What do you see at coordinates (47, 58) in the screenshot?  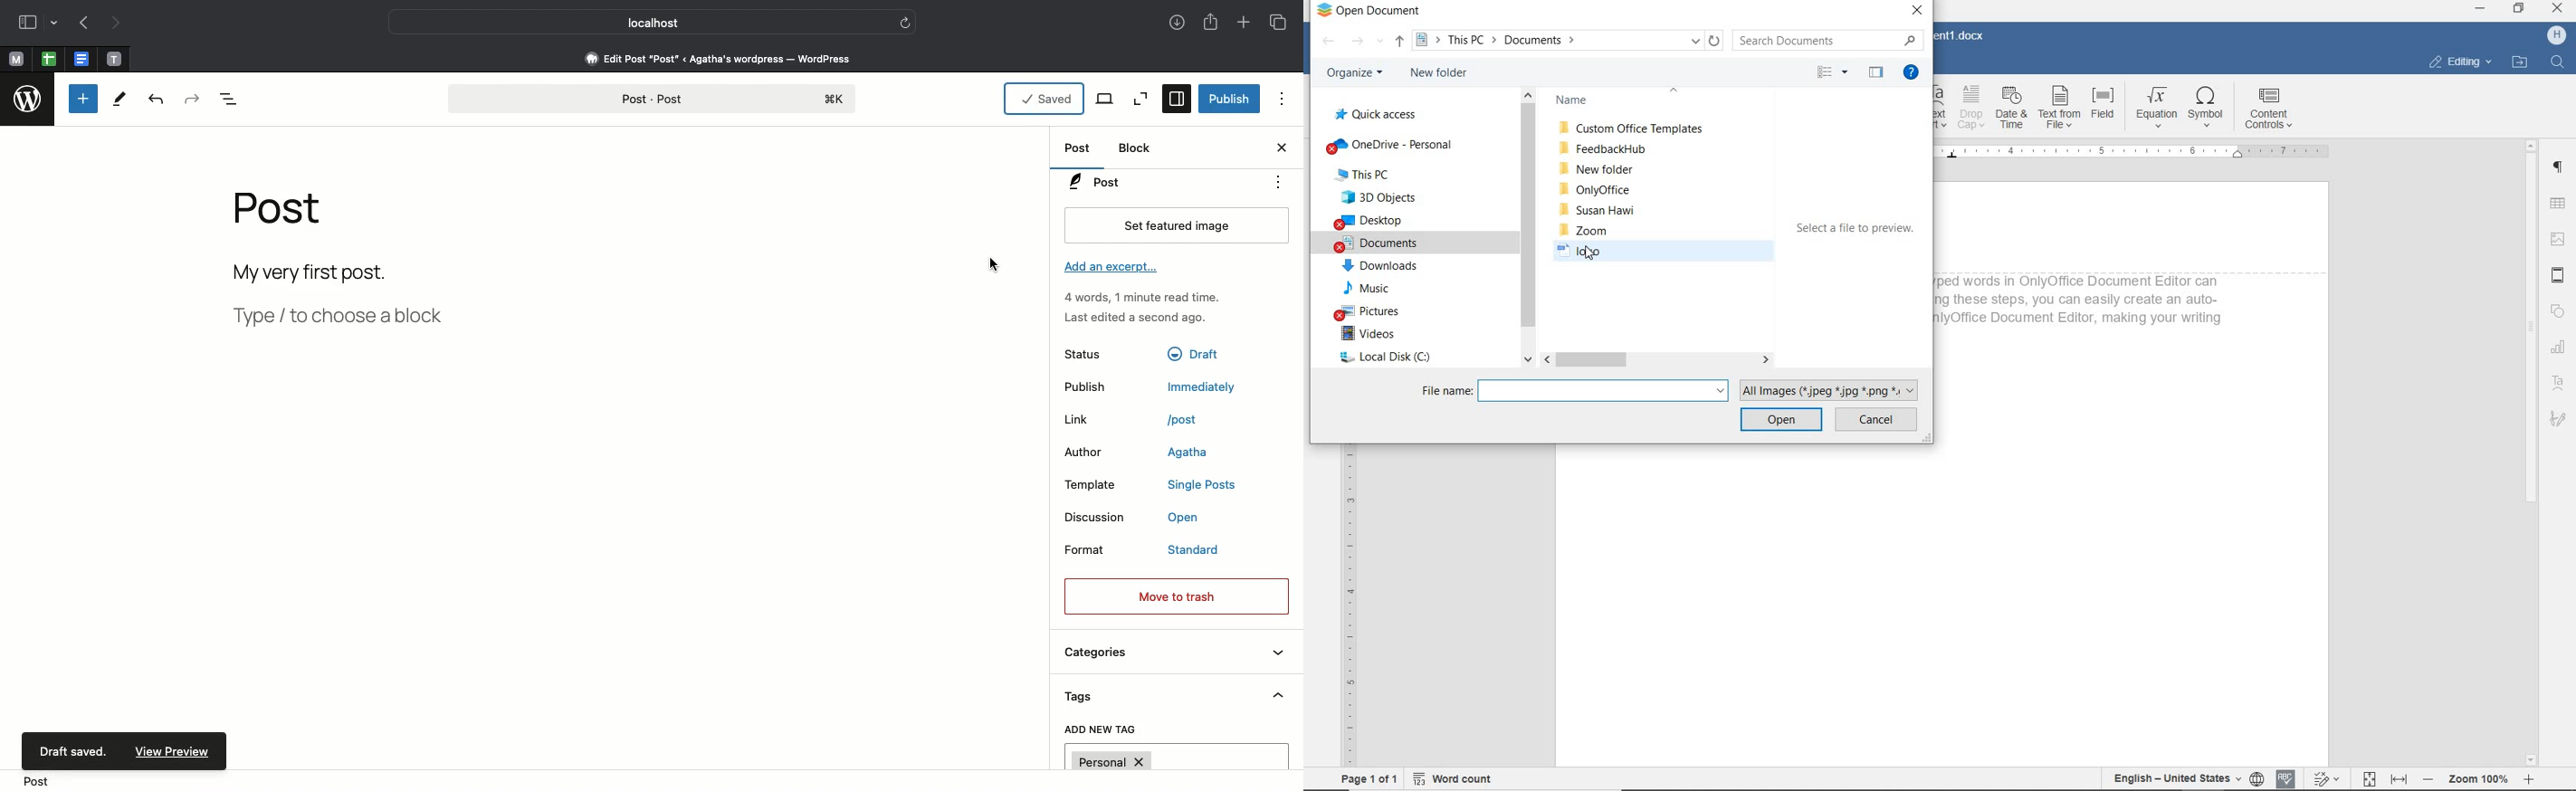 I see `Pinned tabs` at bounding box center [47, 58].